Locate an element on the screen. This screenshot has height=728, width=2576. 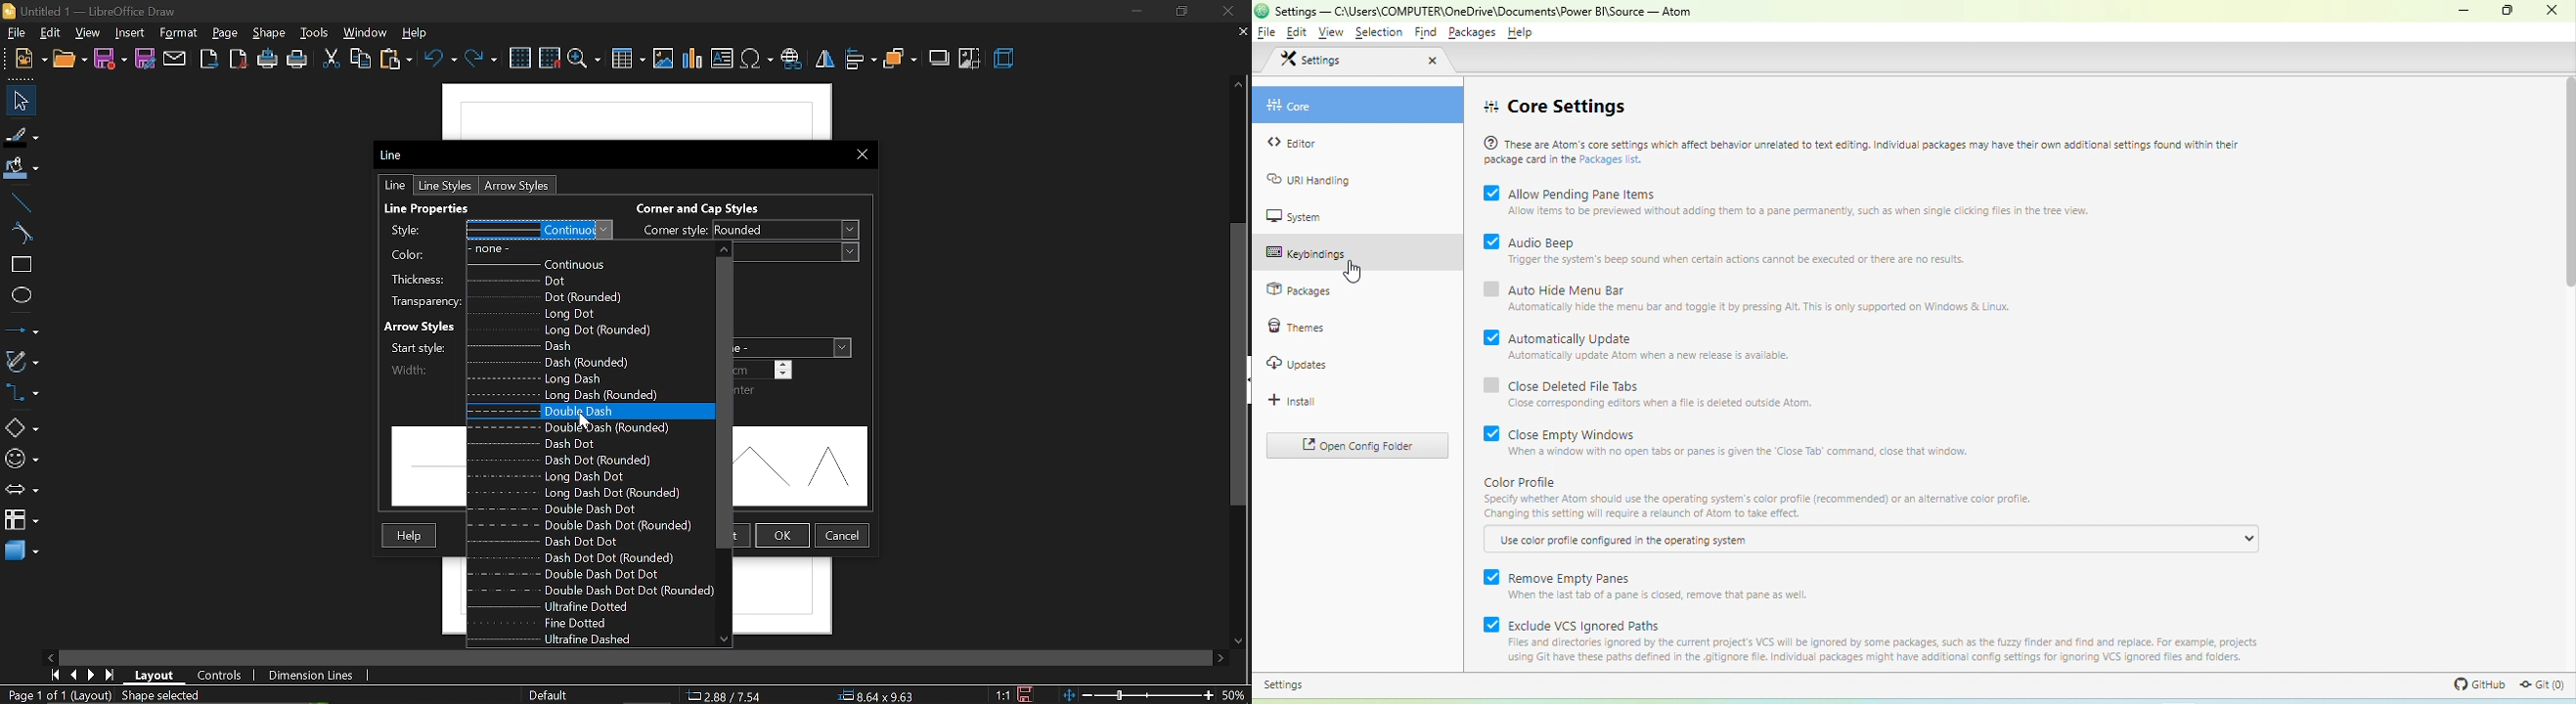
line is located at coordinates (23, 199).